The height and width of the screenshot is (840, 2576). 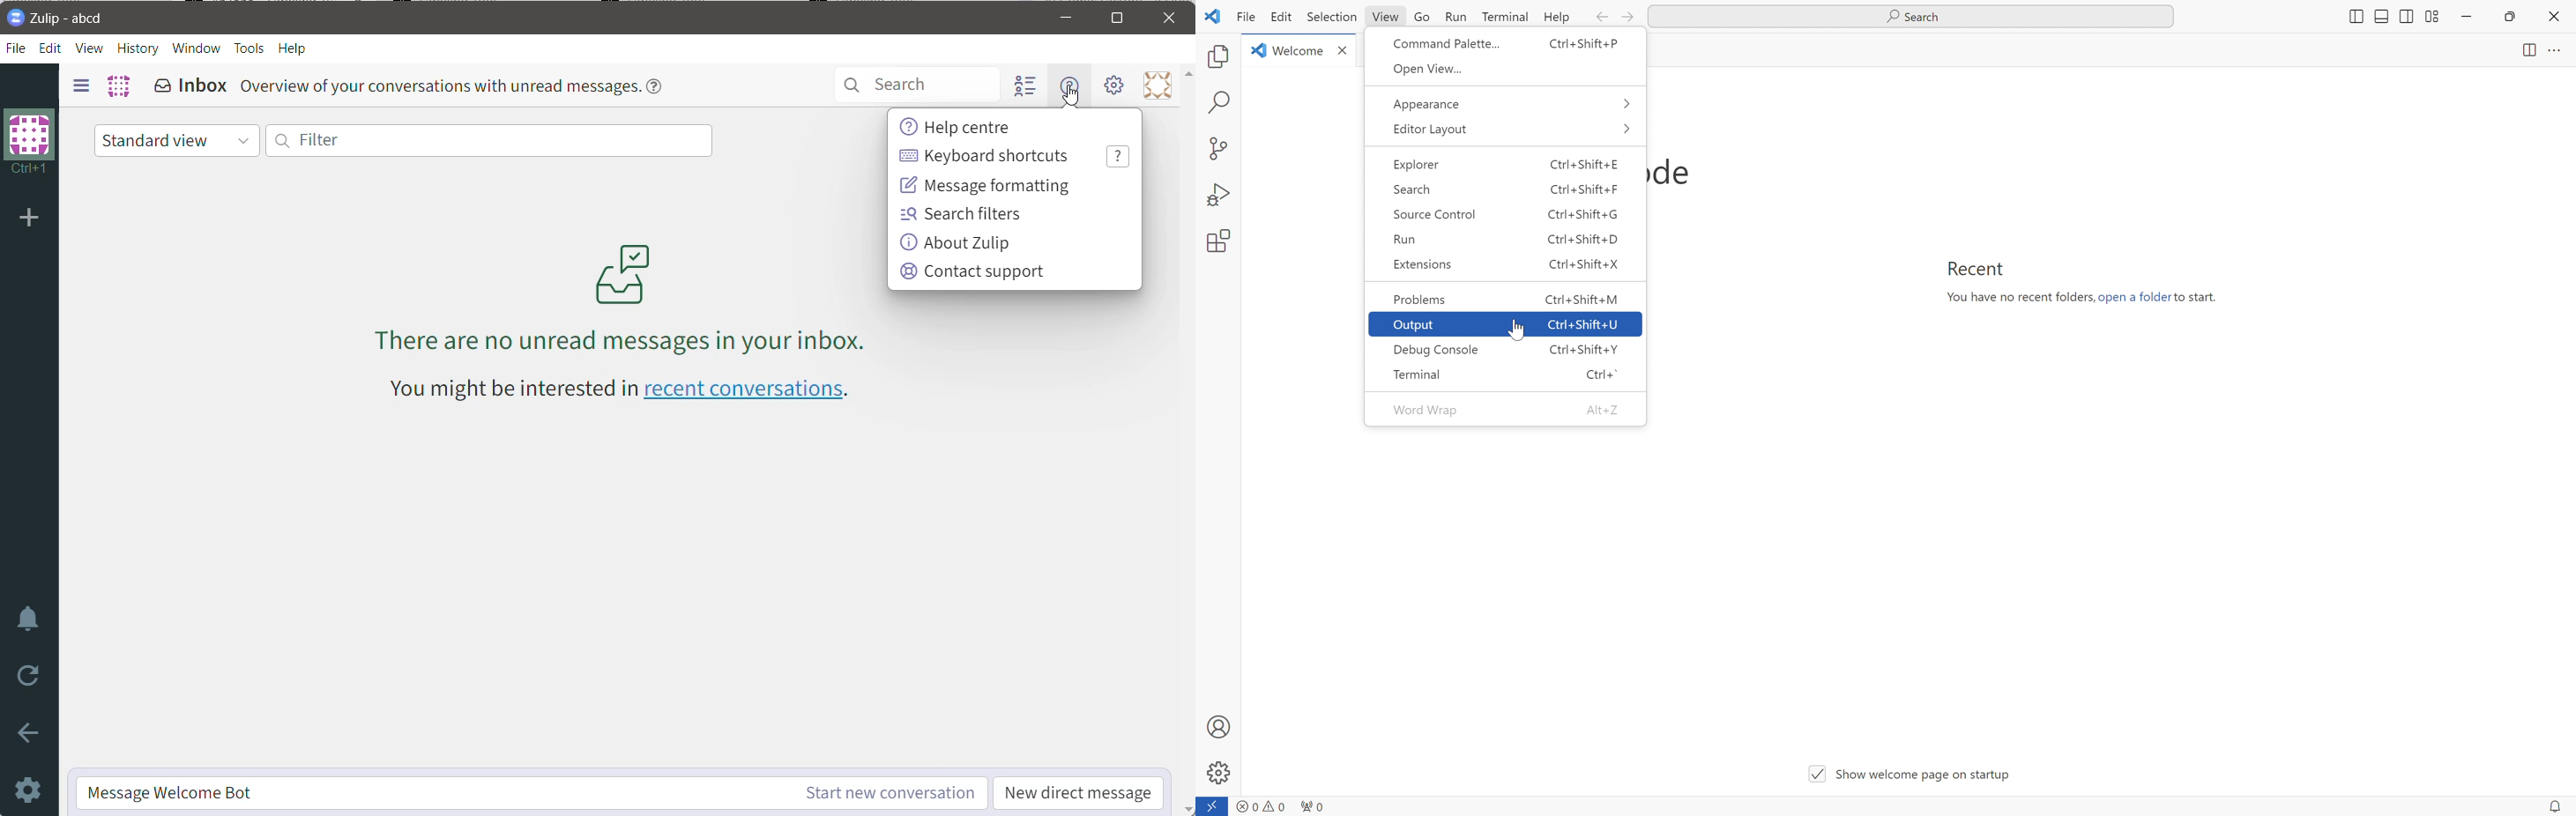 What do you see at coordinates (982, 271) in the screenshot?
I see `Contact Support` at bounding box center [982, 271].